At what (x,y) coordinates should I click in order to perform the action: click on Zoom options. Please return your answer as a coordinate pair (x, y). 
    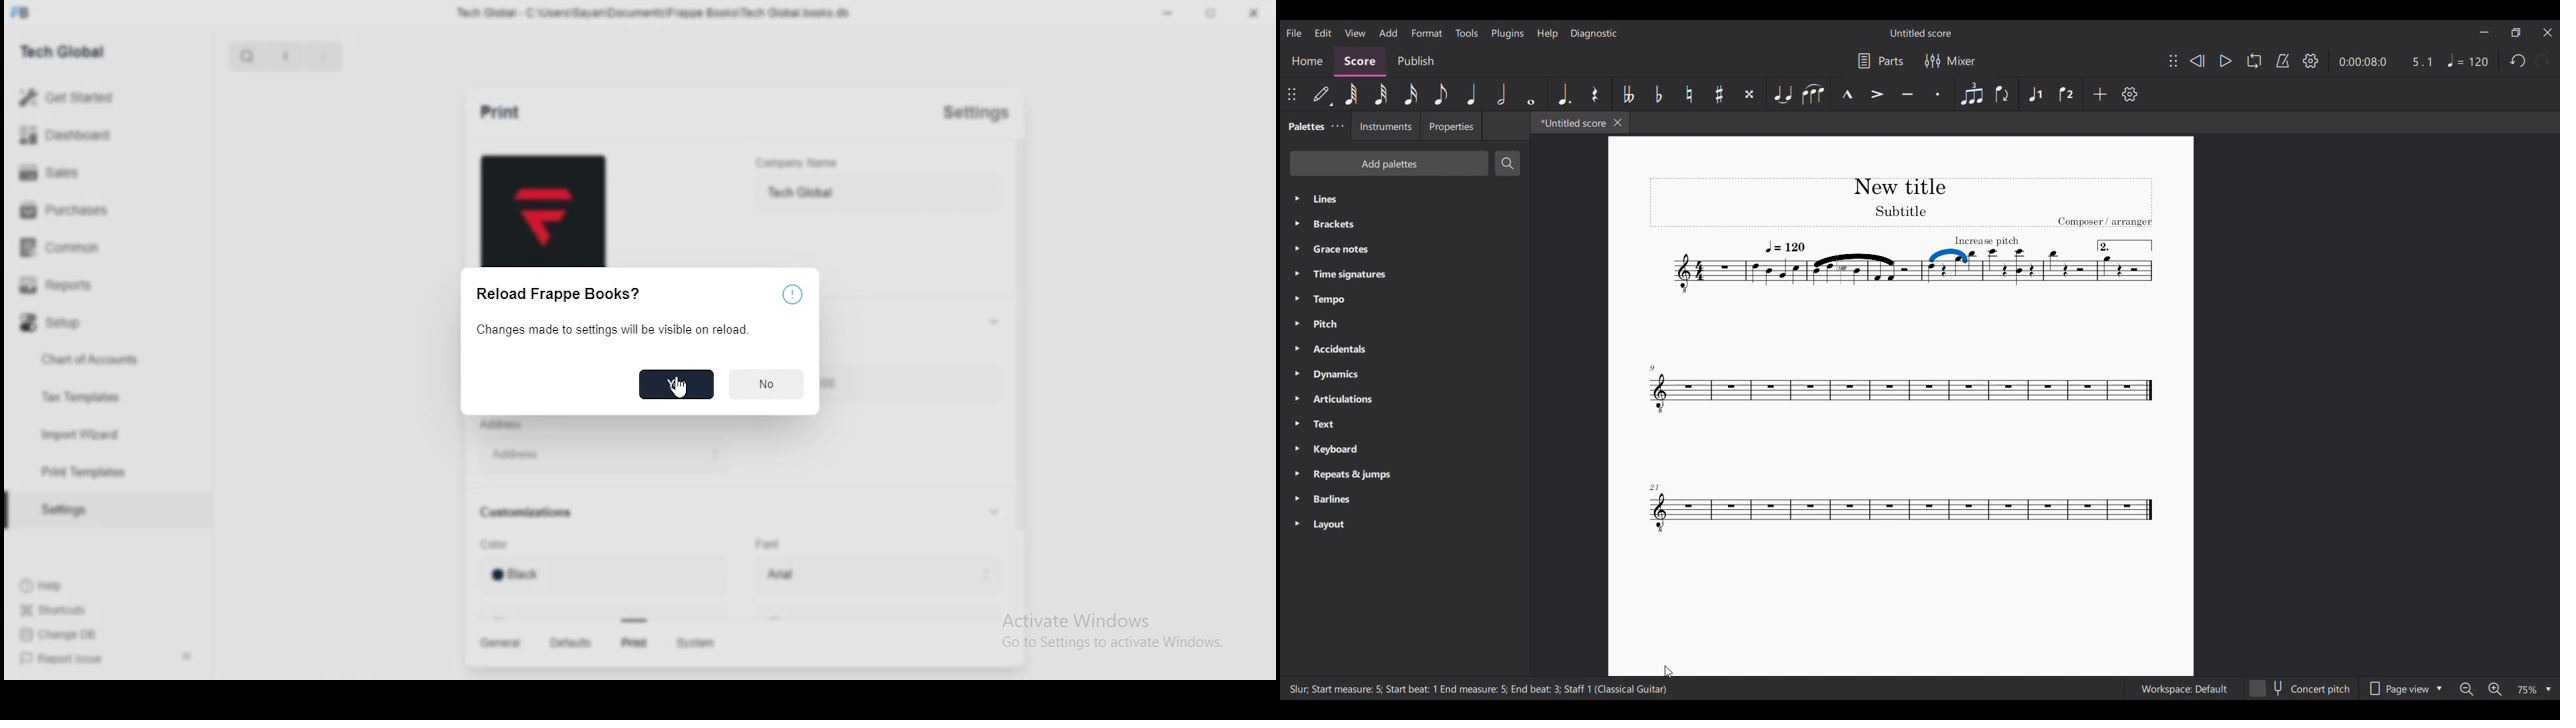
    Looking at the image, I should click on (2534, 689).